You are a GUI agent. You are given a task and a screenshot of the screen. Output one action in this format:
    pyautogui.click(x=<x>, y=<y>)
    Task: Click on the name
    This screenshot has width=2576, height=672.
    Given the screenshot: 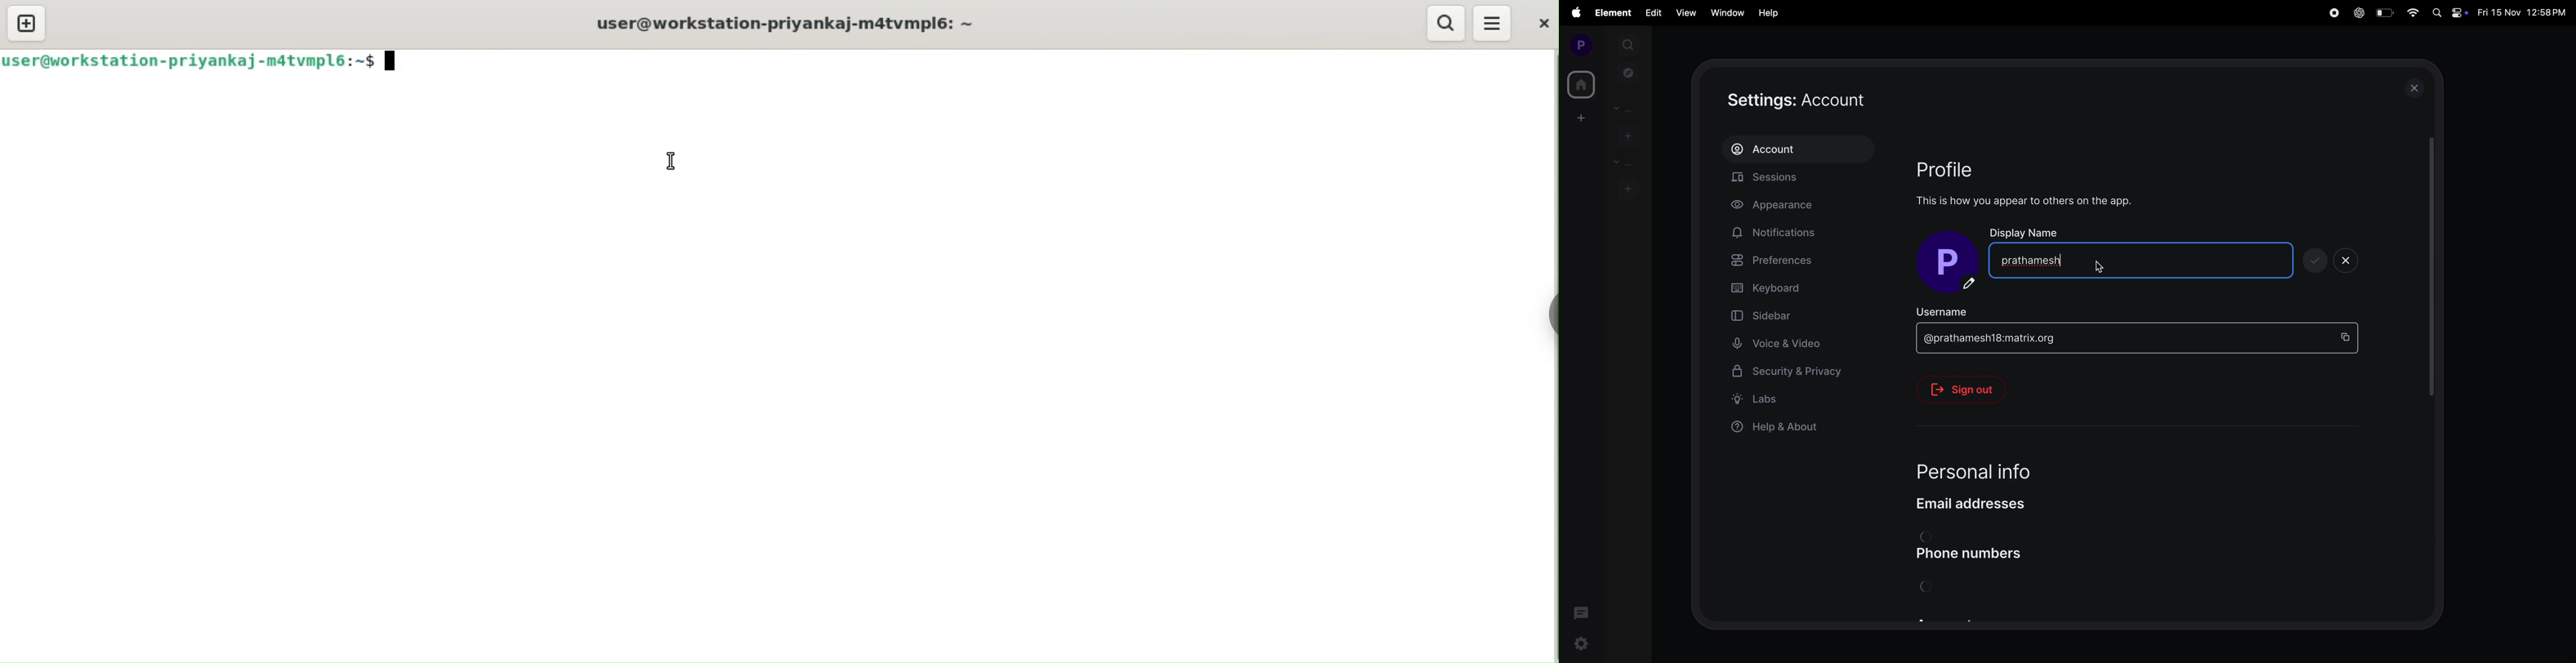 What is the action you would take?
    pyautogui.click(x=2176, y=259)
    